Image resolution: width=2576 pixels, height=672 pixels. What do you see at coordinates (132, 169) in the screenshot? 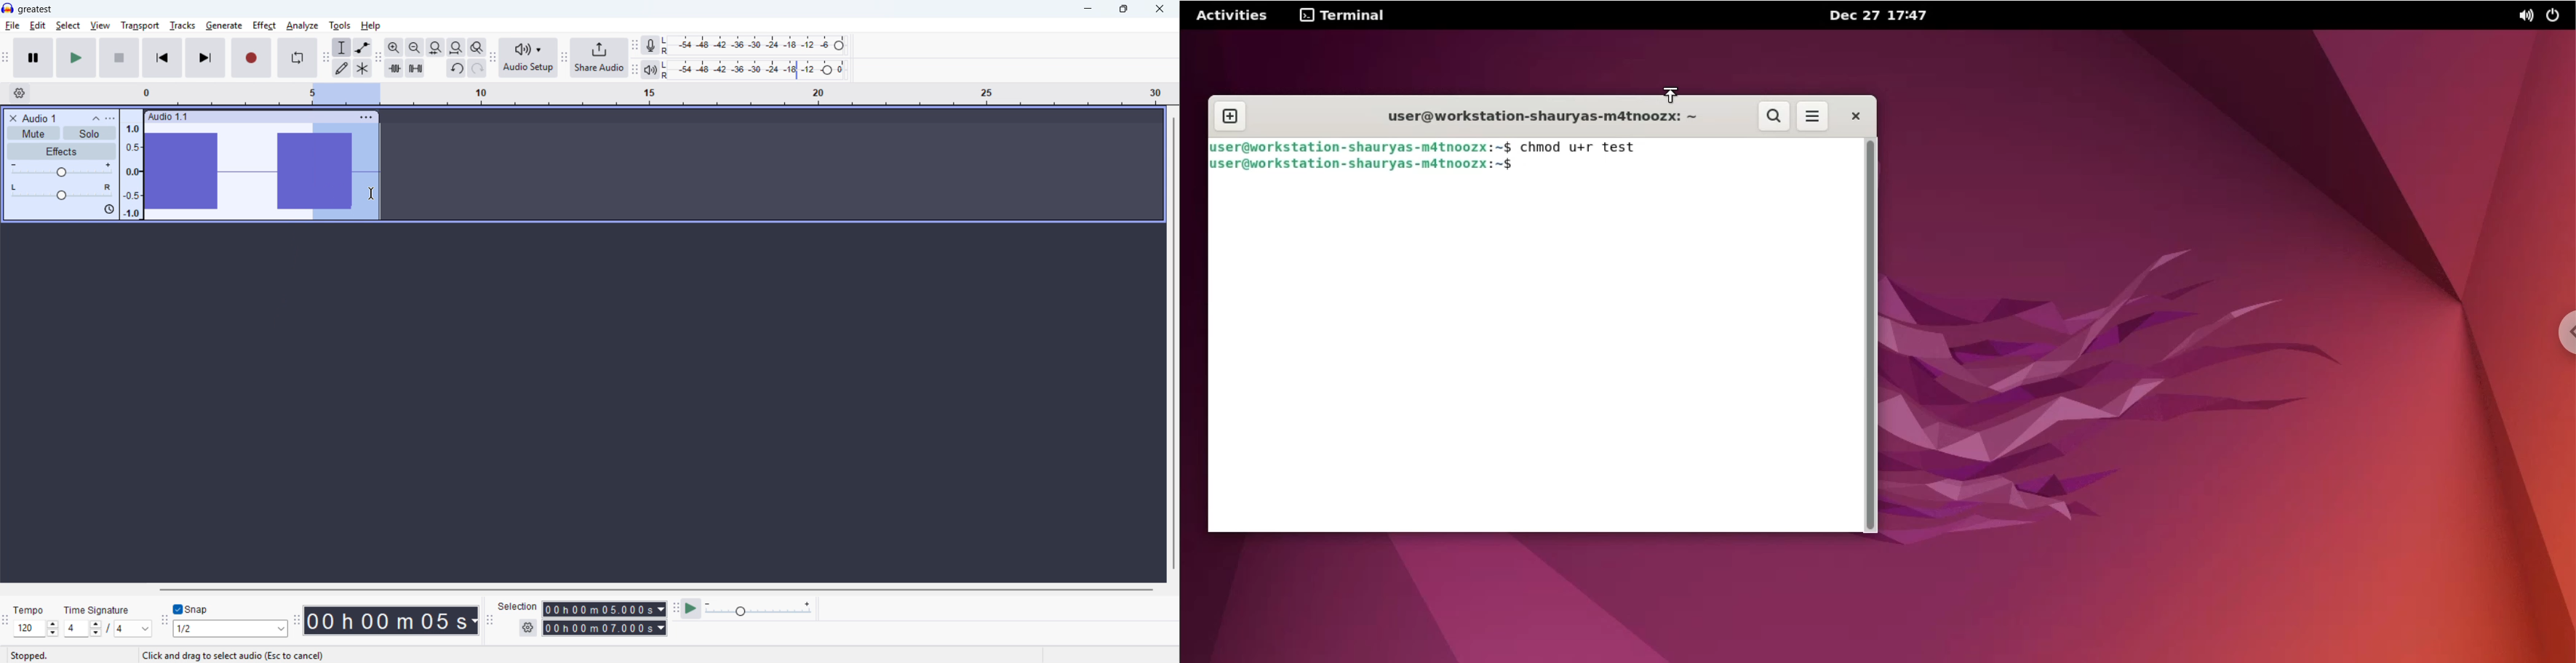
I see `amplitude` at bounding box center [132, 169].